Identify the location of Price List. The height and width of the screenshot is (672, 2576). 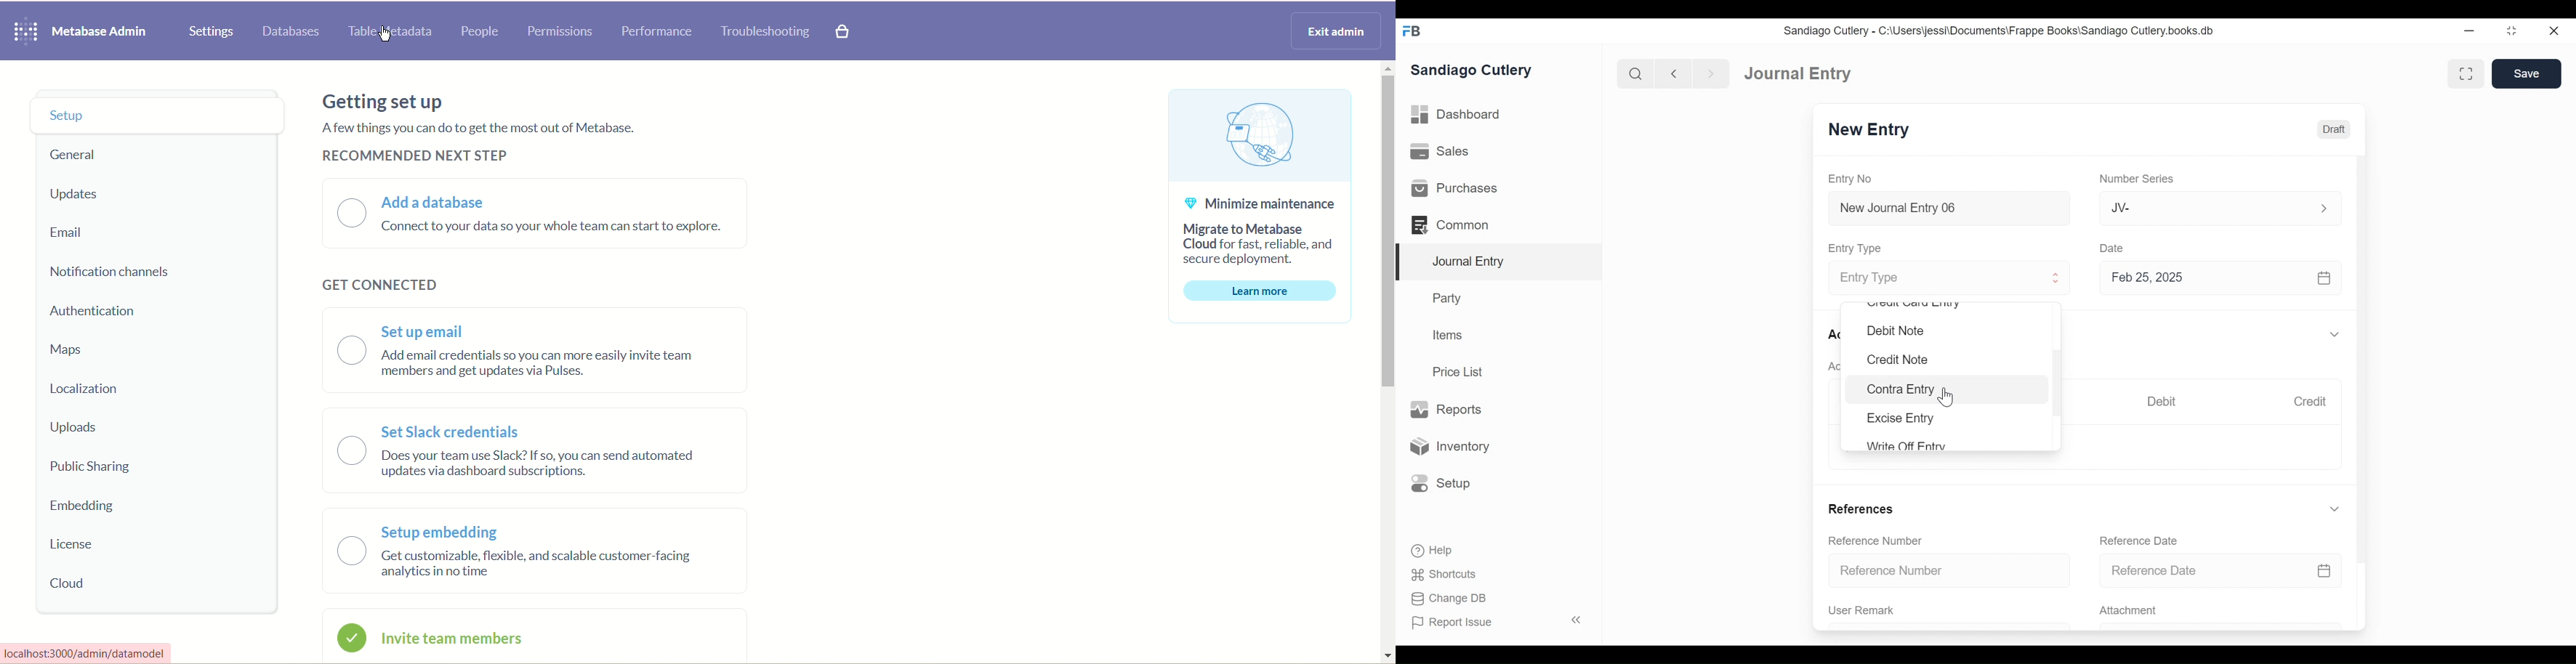
(1462, 372).